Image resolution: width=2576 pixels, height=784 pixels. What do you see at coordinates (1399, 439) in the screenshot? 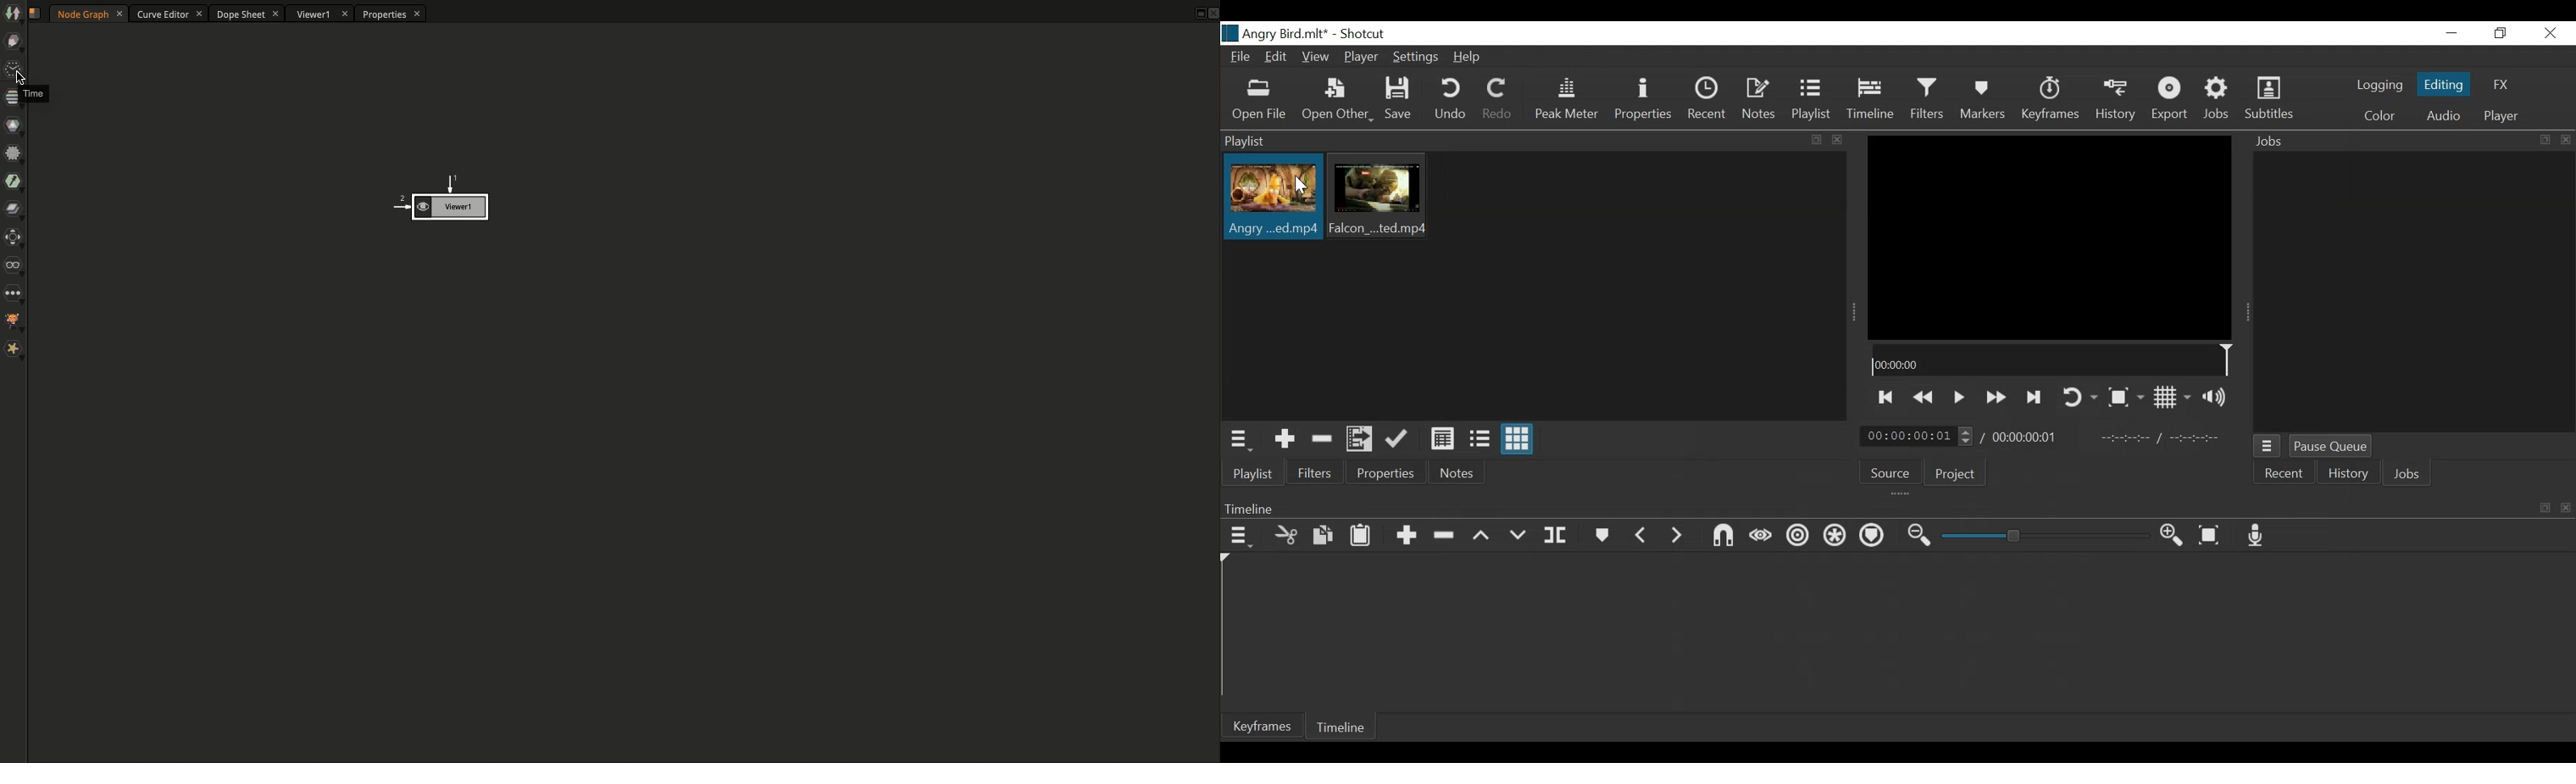
I see `Update` at bounding box center [1399, 439].